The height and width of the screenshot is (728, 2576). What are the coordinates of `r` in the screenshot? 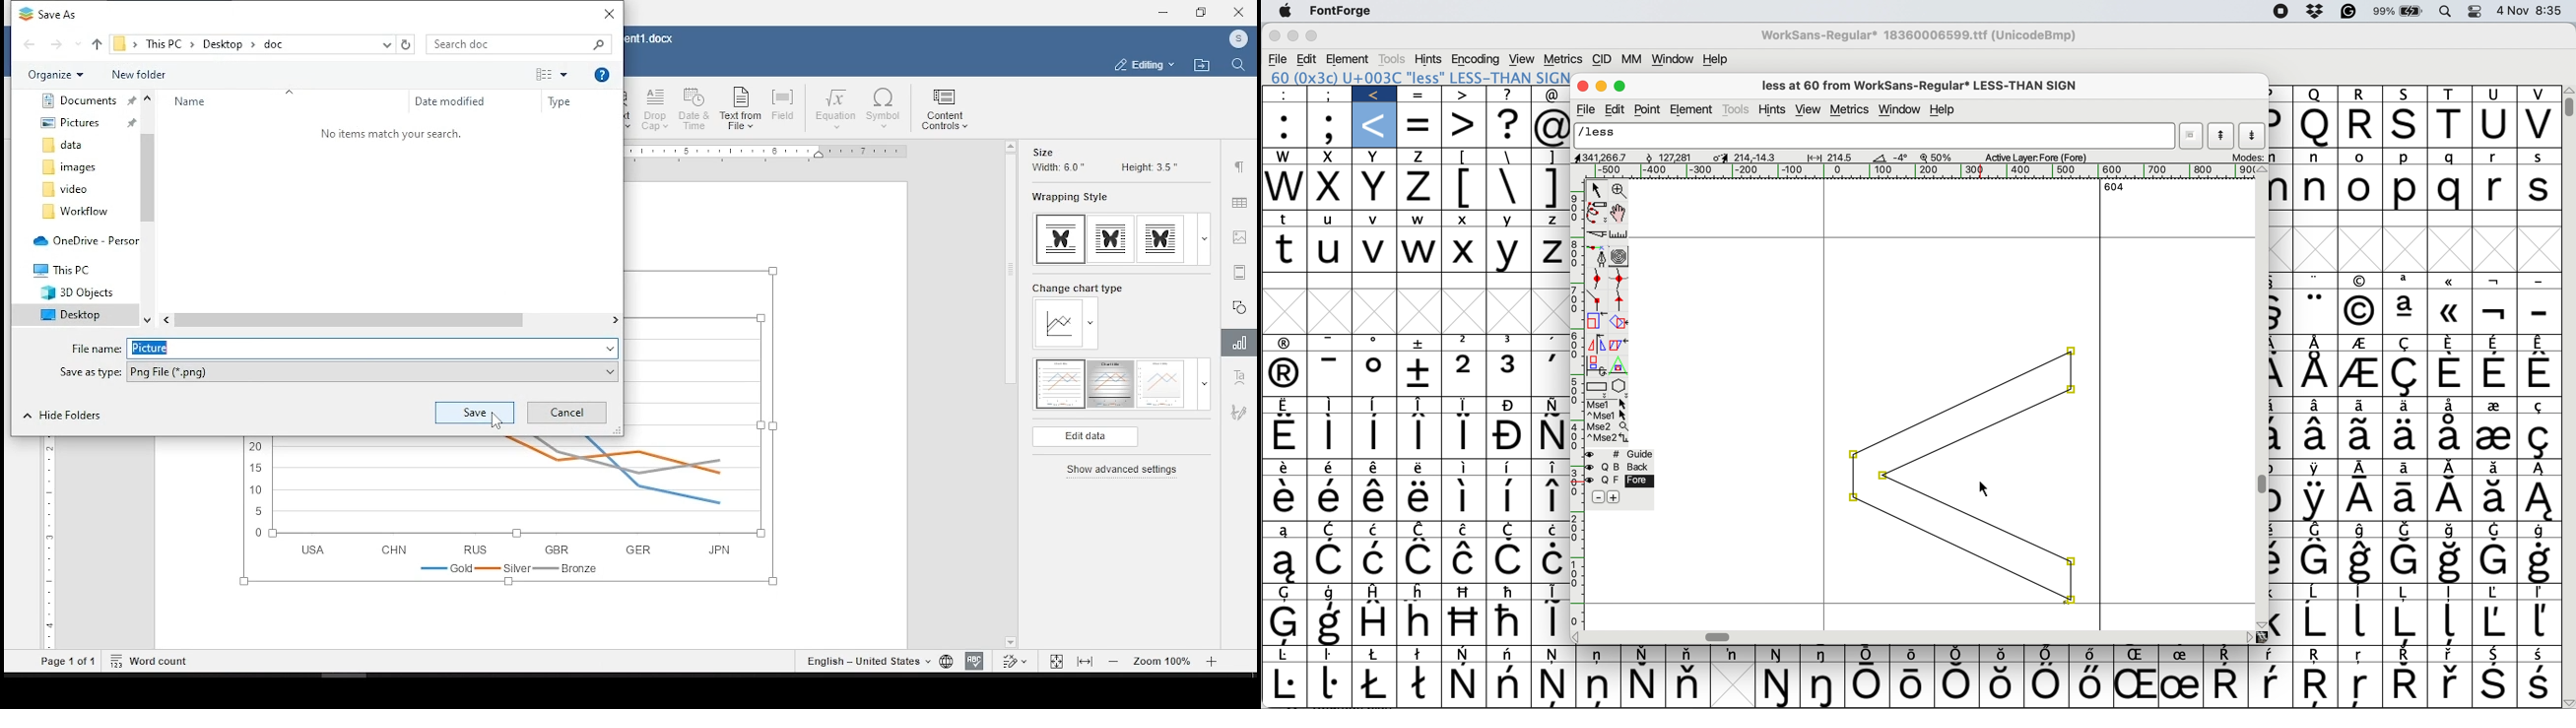 It's located at (2496, 157).